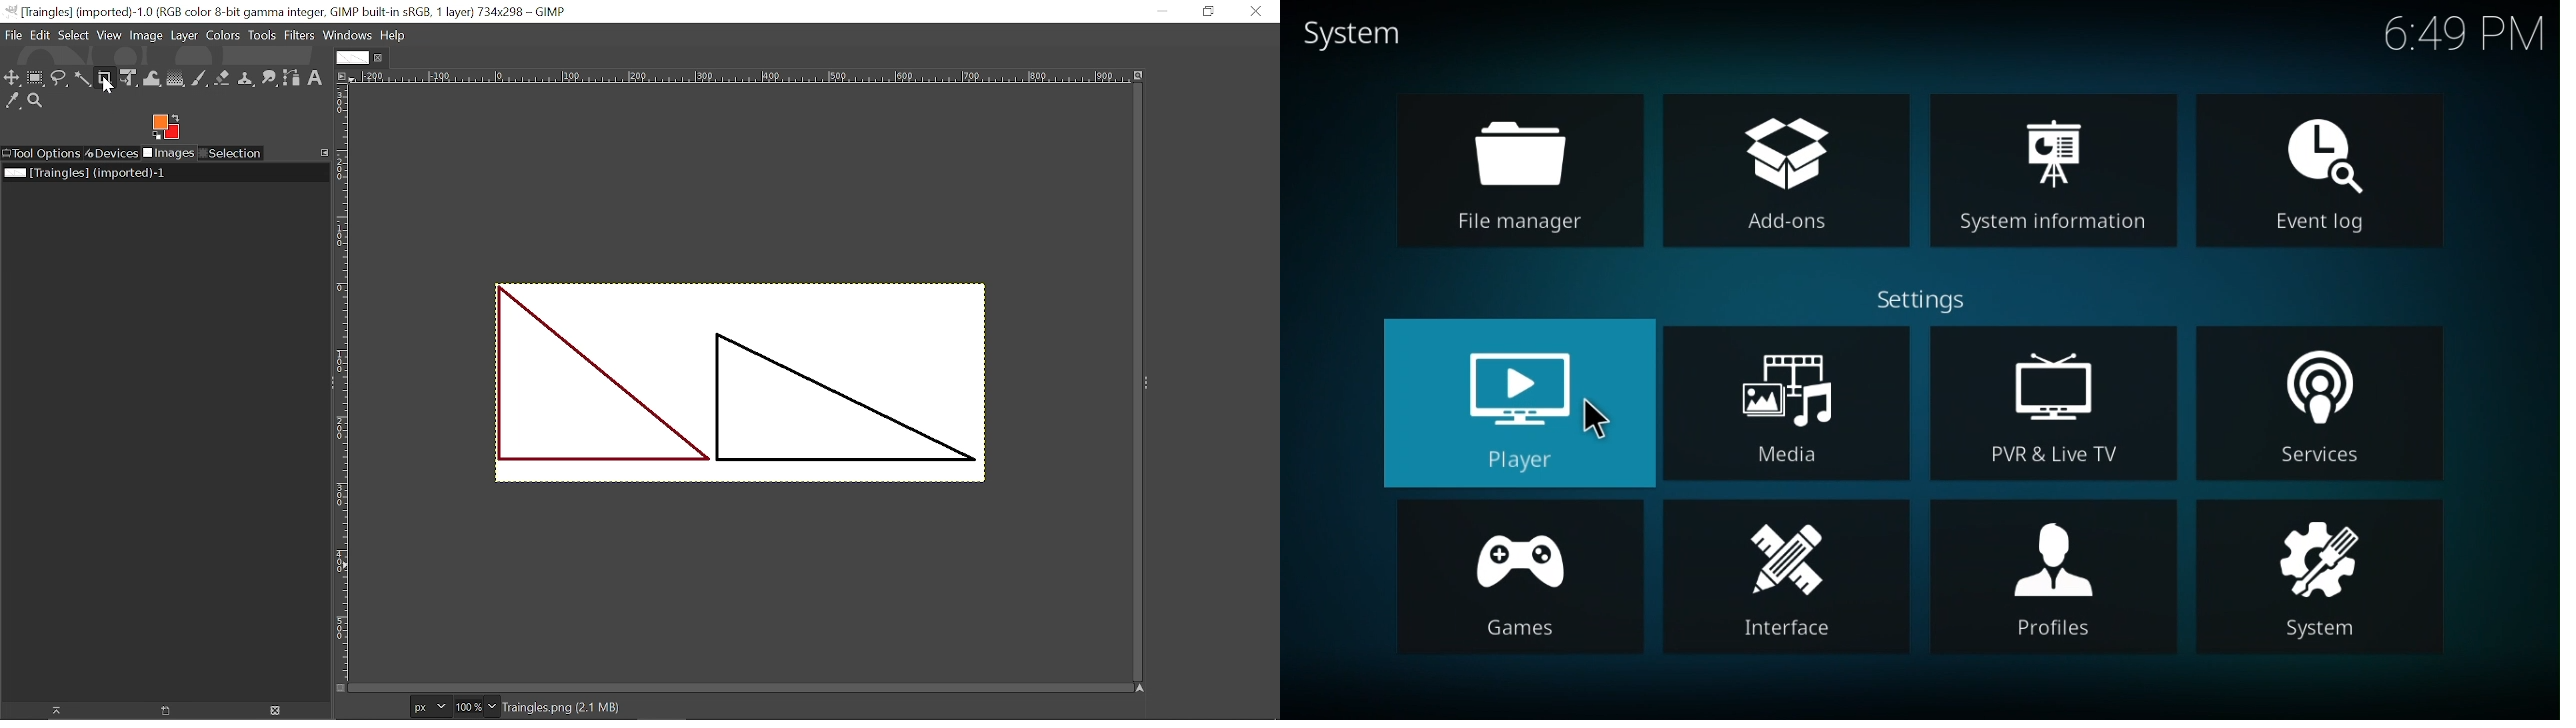  I want to click on Filters, so click(299, 36).